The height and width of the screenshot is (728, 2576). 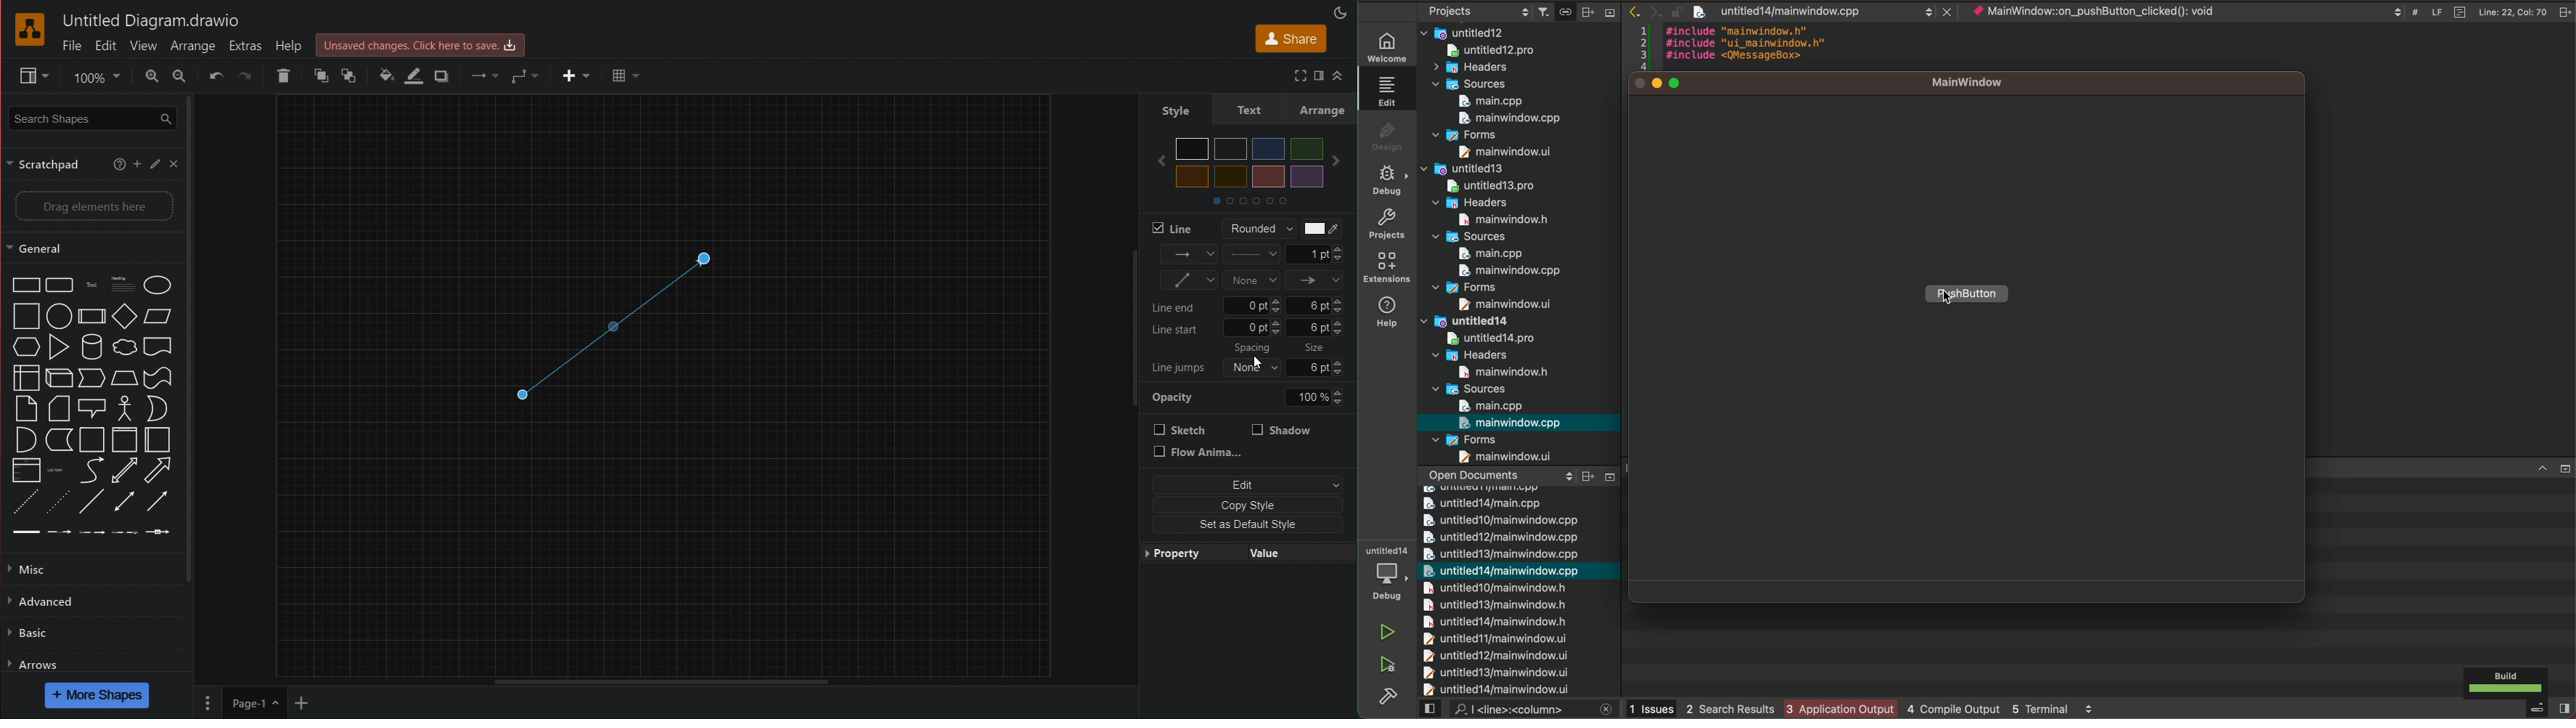 What do you see at coordinates (253, 702) in the screenshot?
I see `page 1` at bounding box center [253, 702].